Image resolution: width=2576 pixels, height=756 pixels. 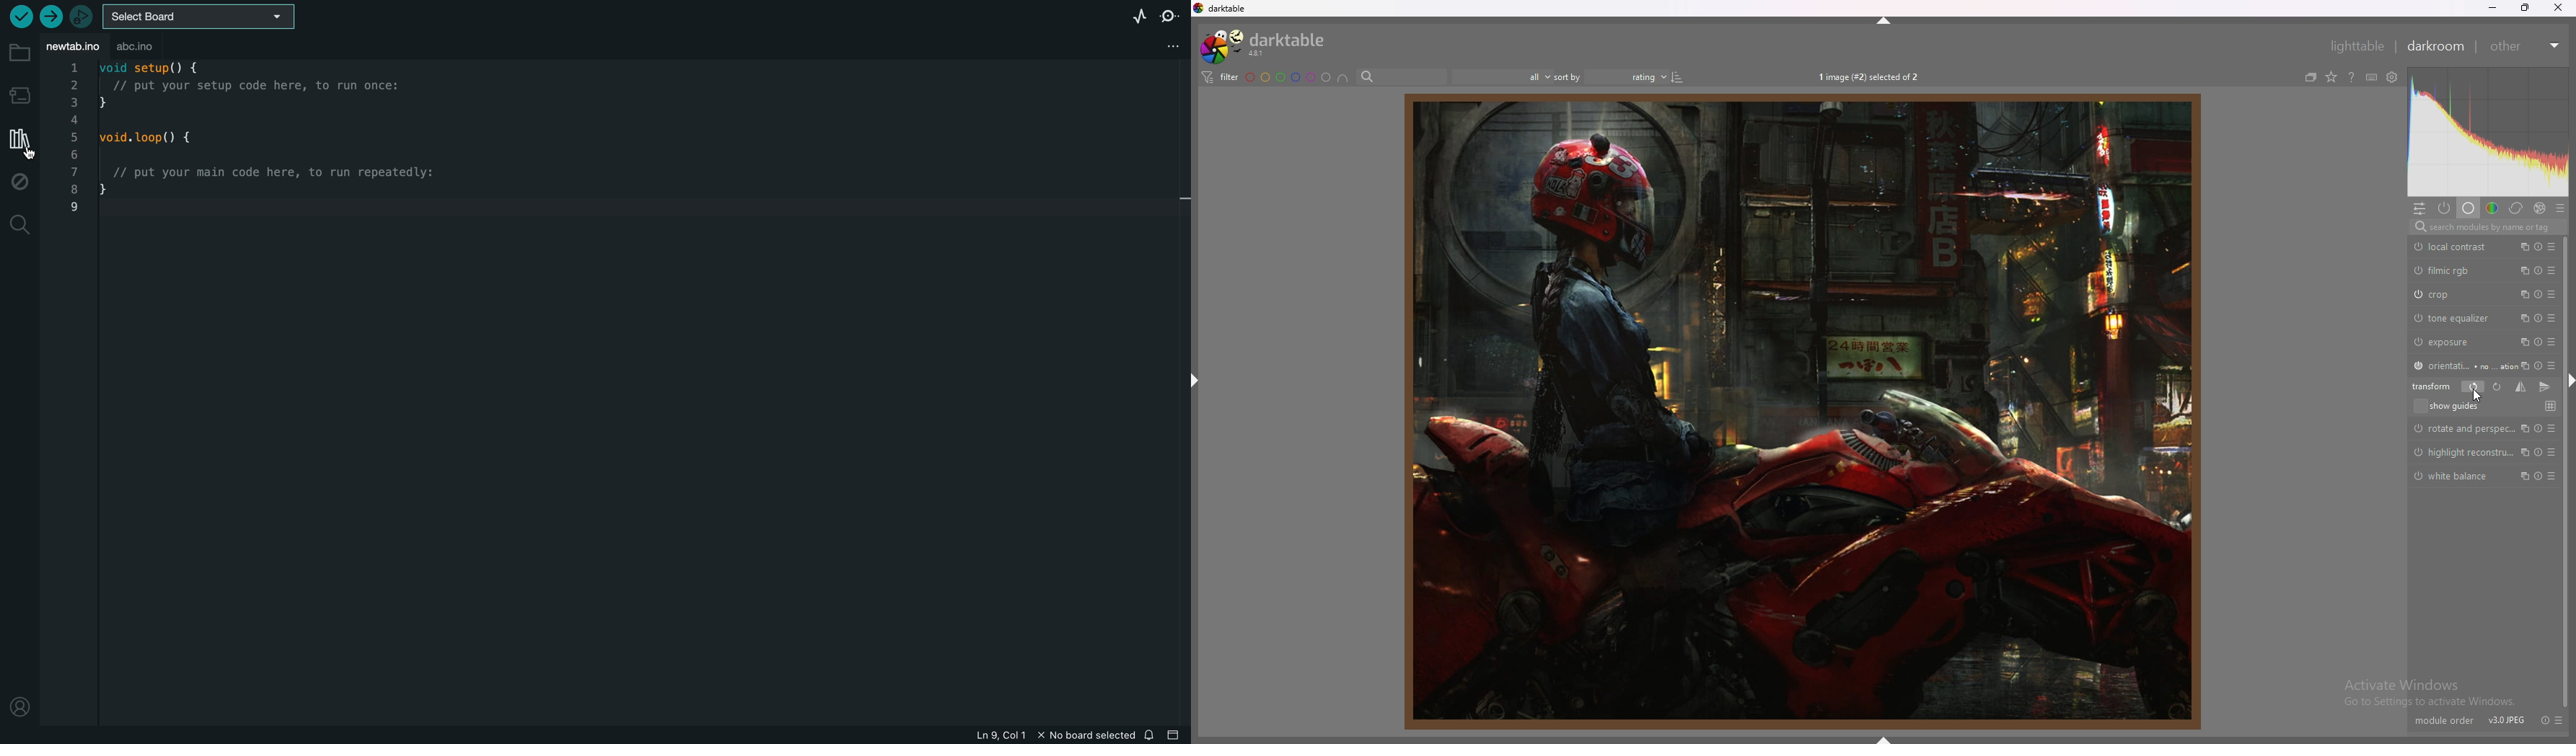 I want to click on local contrast, so click(x=2453, y=247).